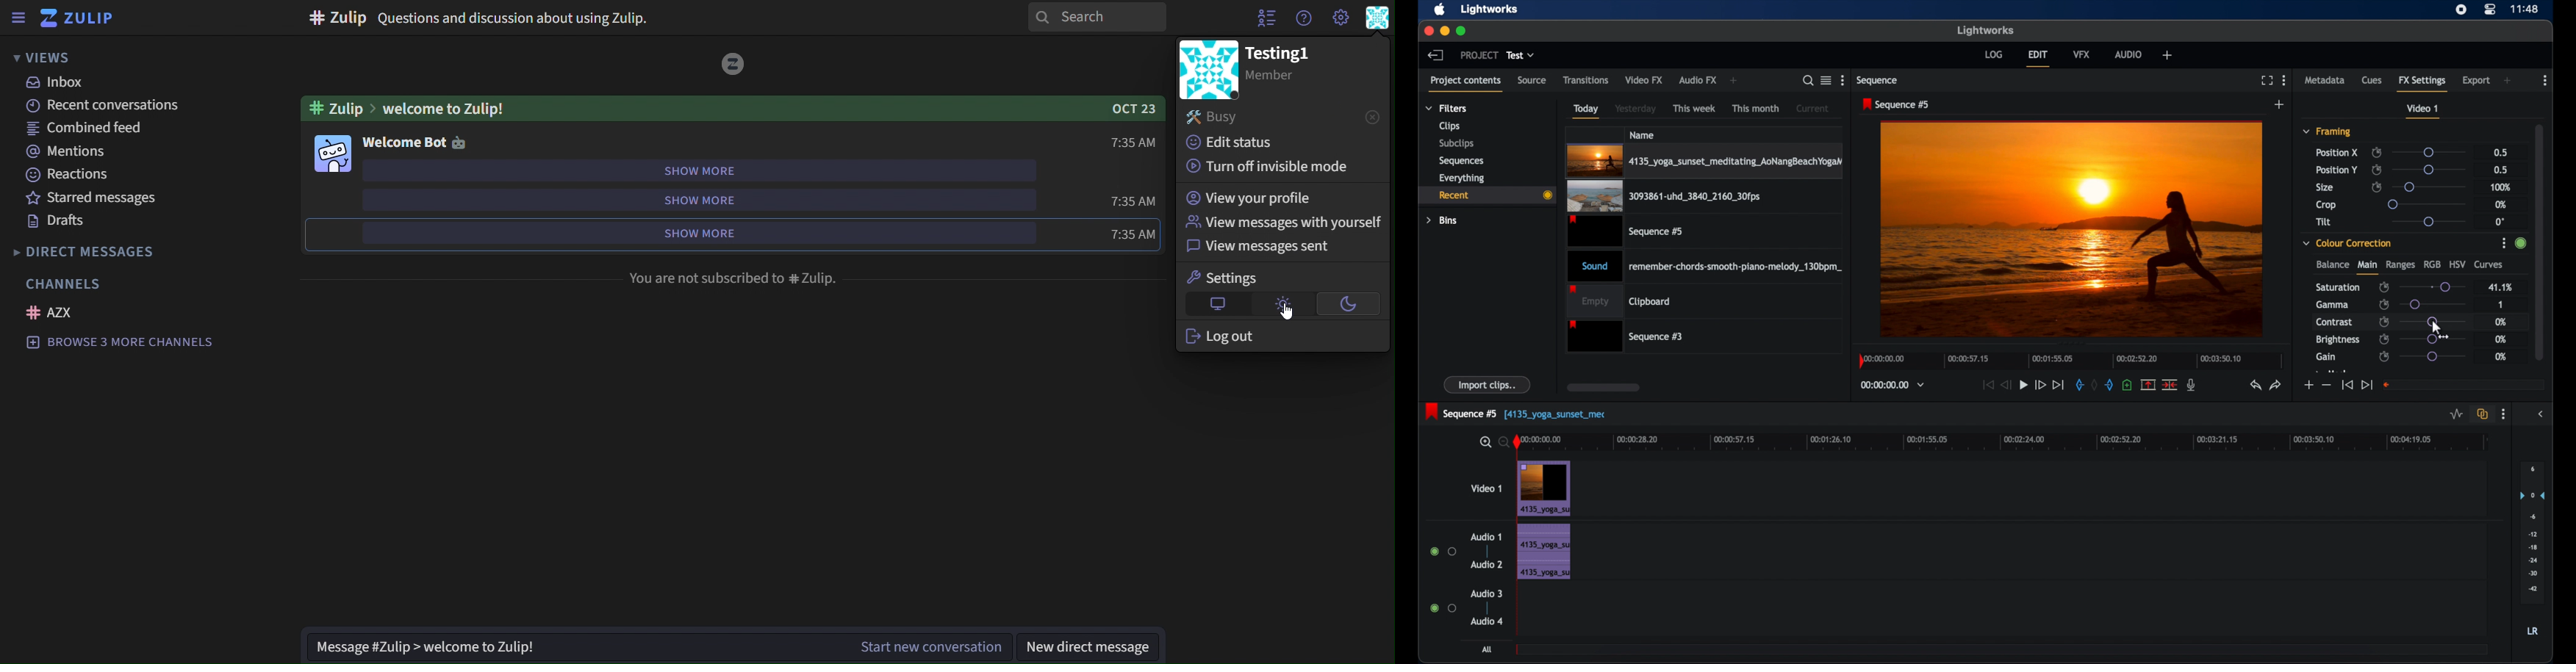 This screenshot has width=2576, height=672. Describe the element at coordinates (1285, 118) in the screenshot. I see `busy` at that location.